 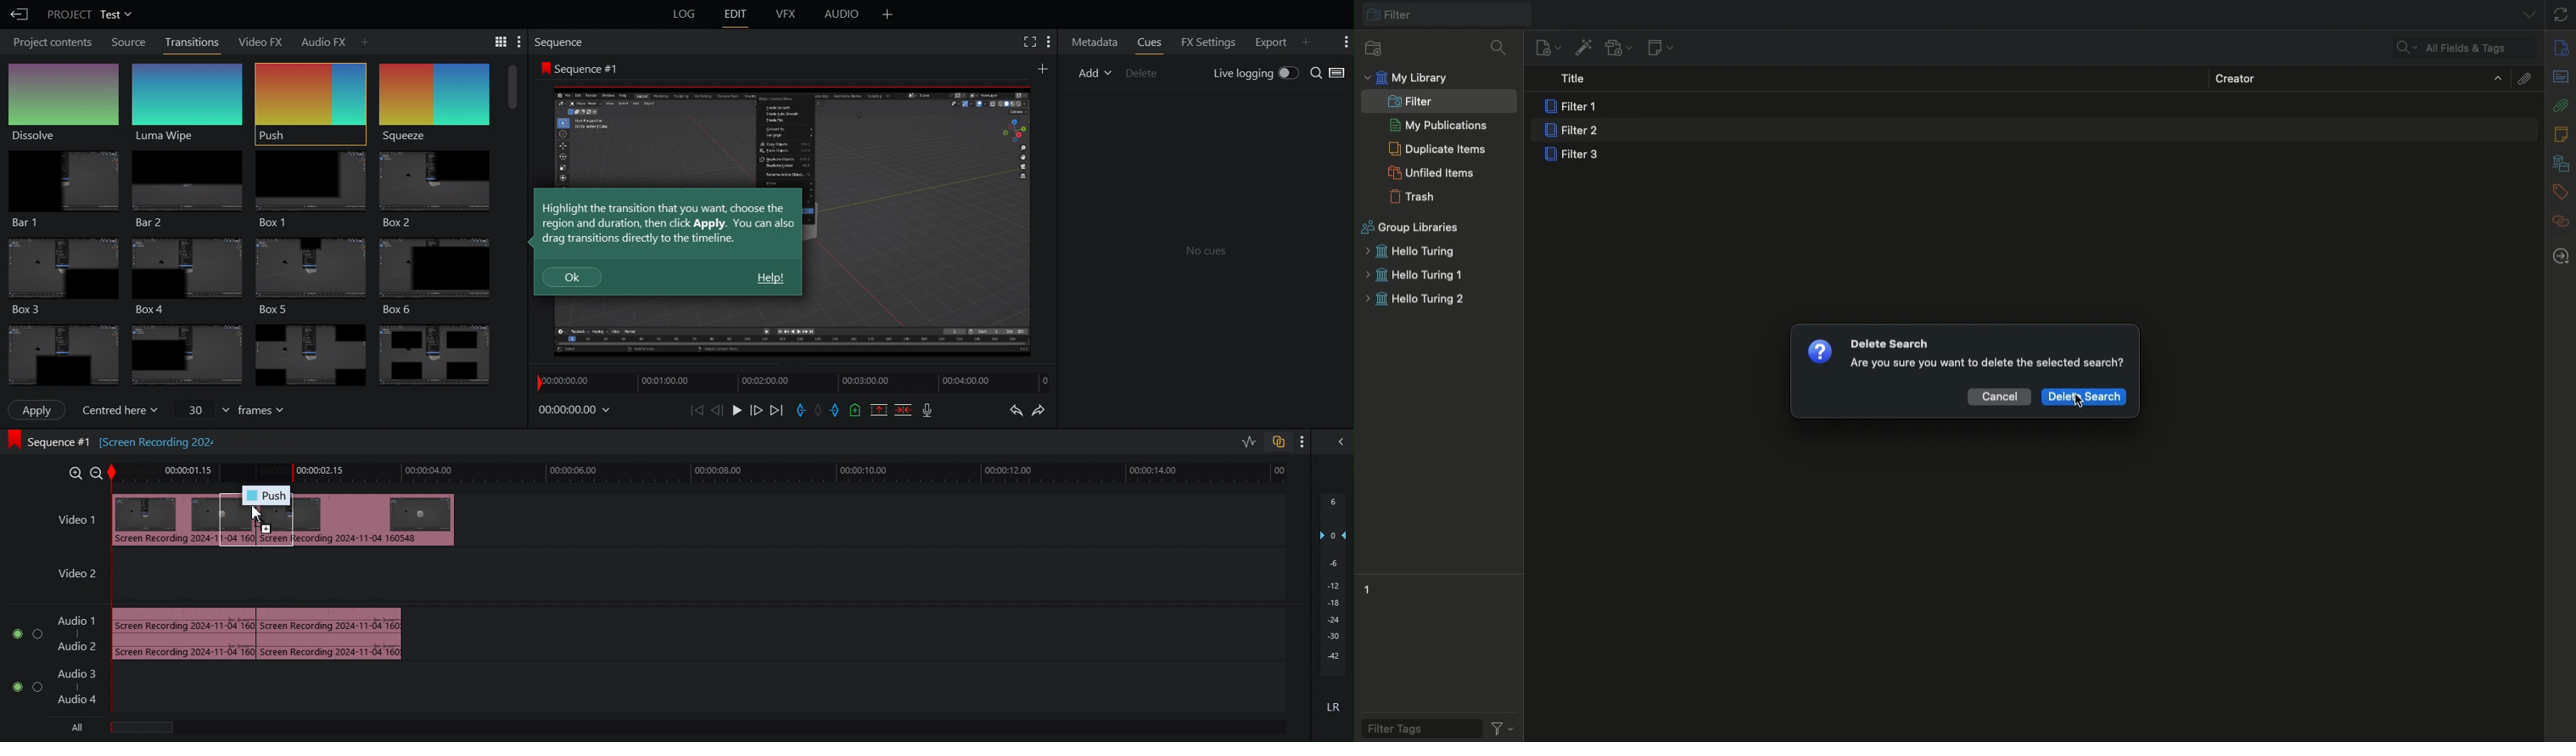 I want to click on Logs, so click(x=677, y=17).